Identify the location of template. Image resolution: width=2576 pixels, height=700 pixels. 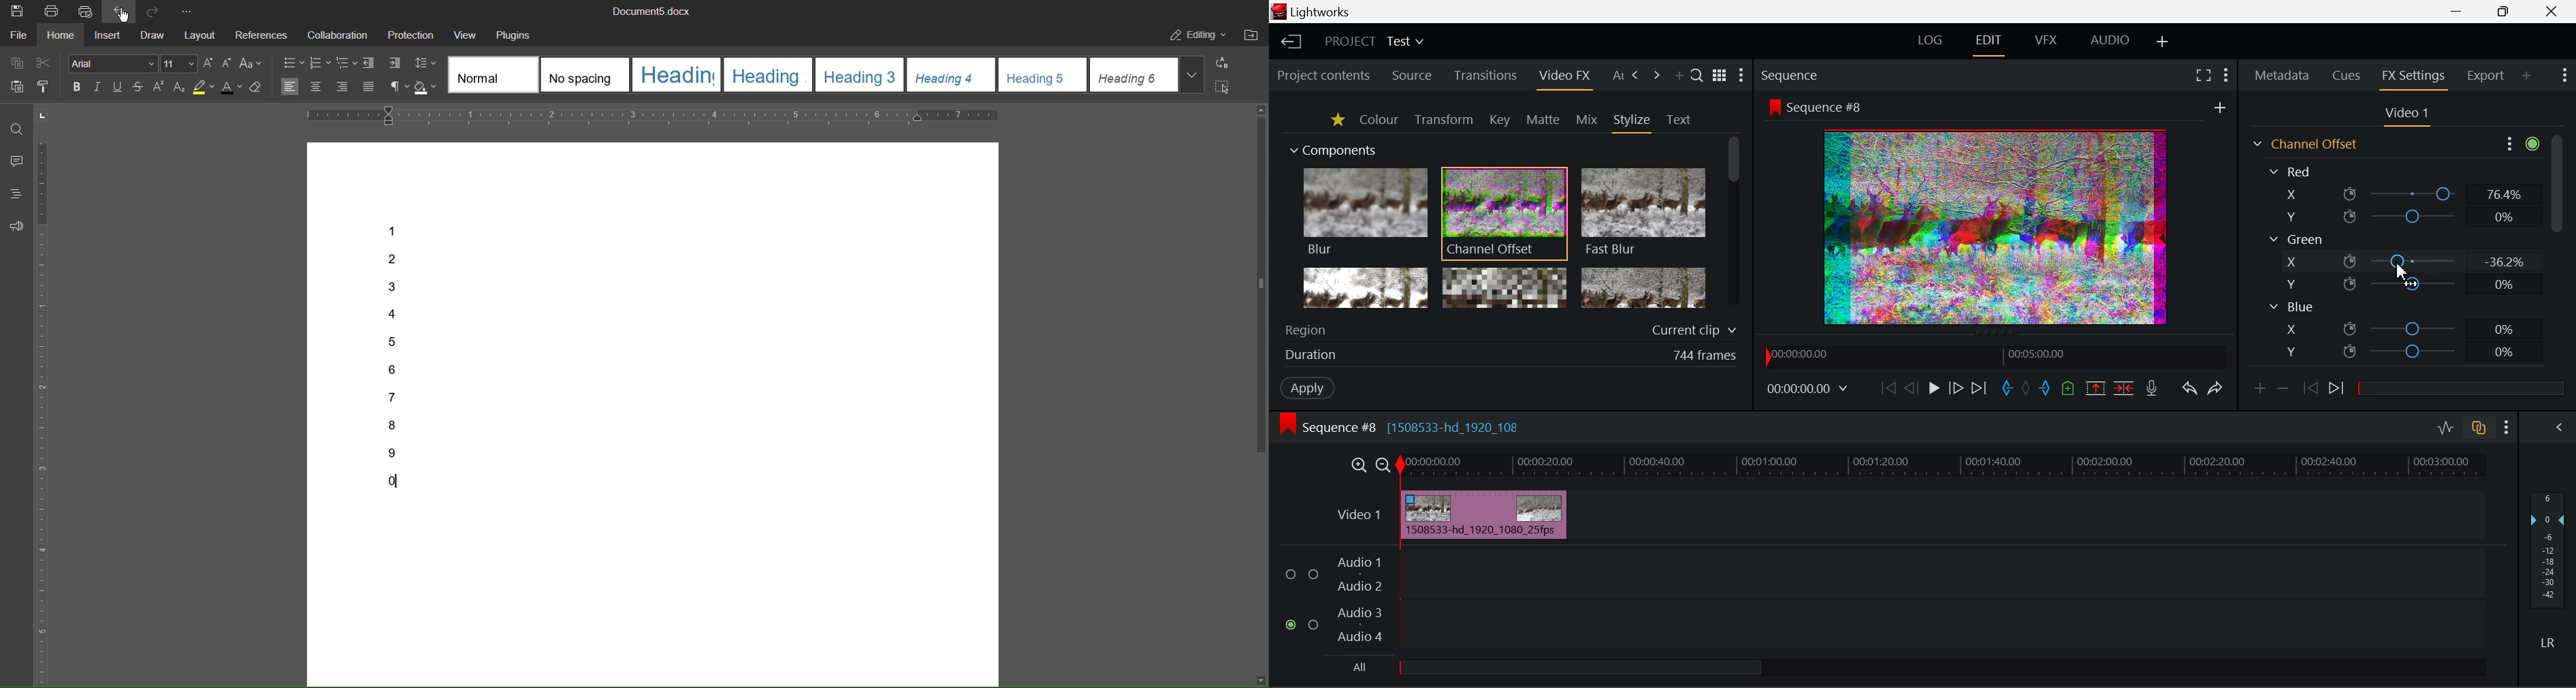
(492, 75).